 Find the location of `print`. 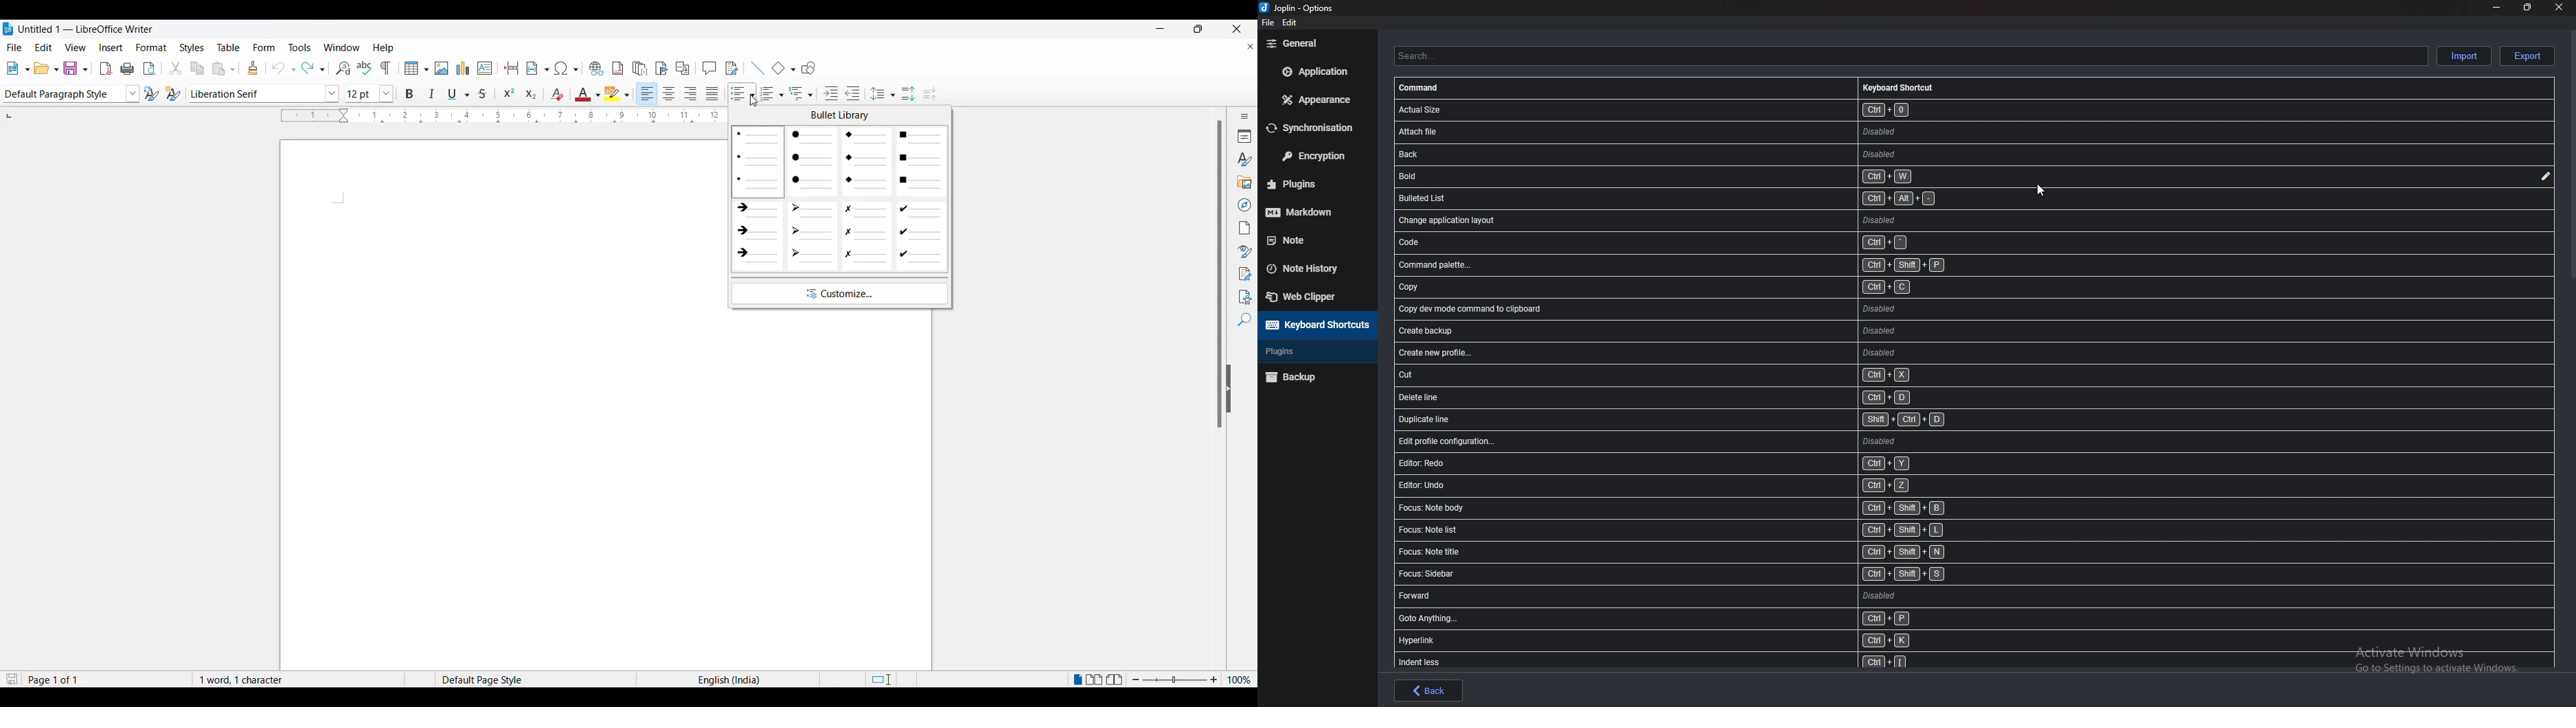

print is located at coordinates (129, 68).